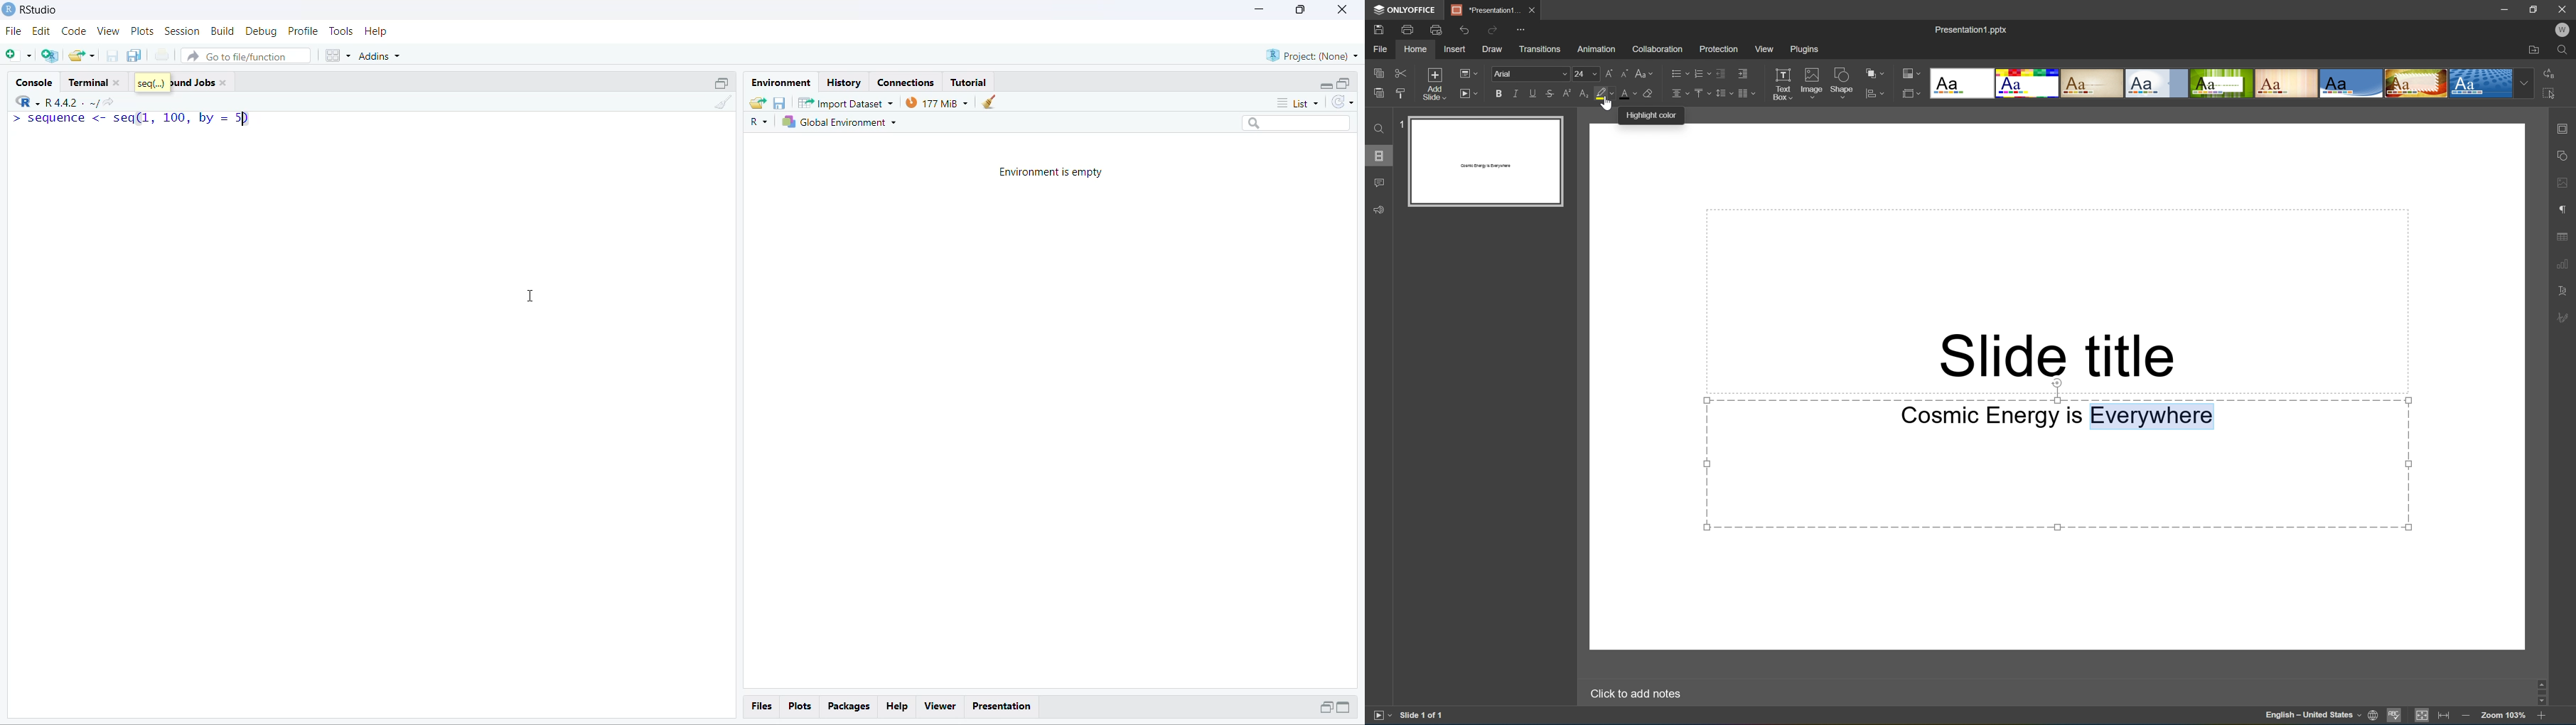 This screenshot has height=728, width=2576. I want to click on Underline, so click(1533, 91).